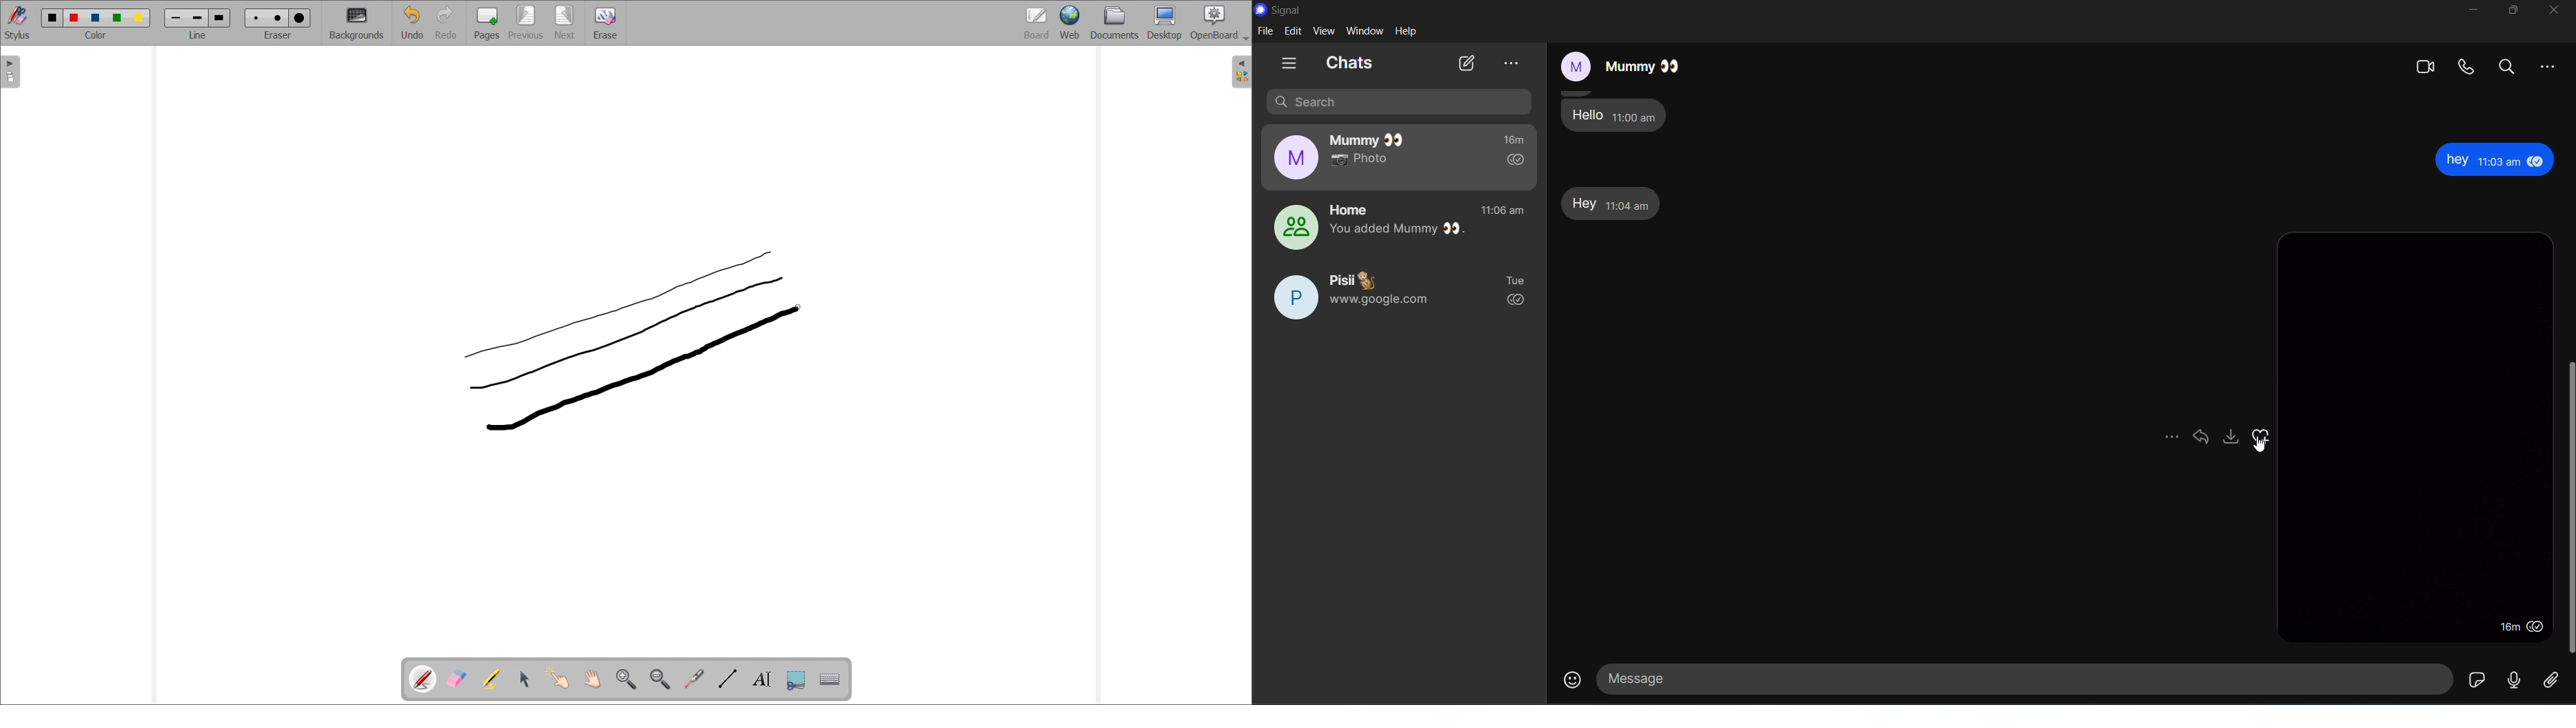  What do you see at coordinates (2484, 161) in the screenshot?
I see `hey message` at bounding box center [2484, 161].